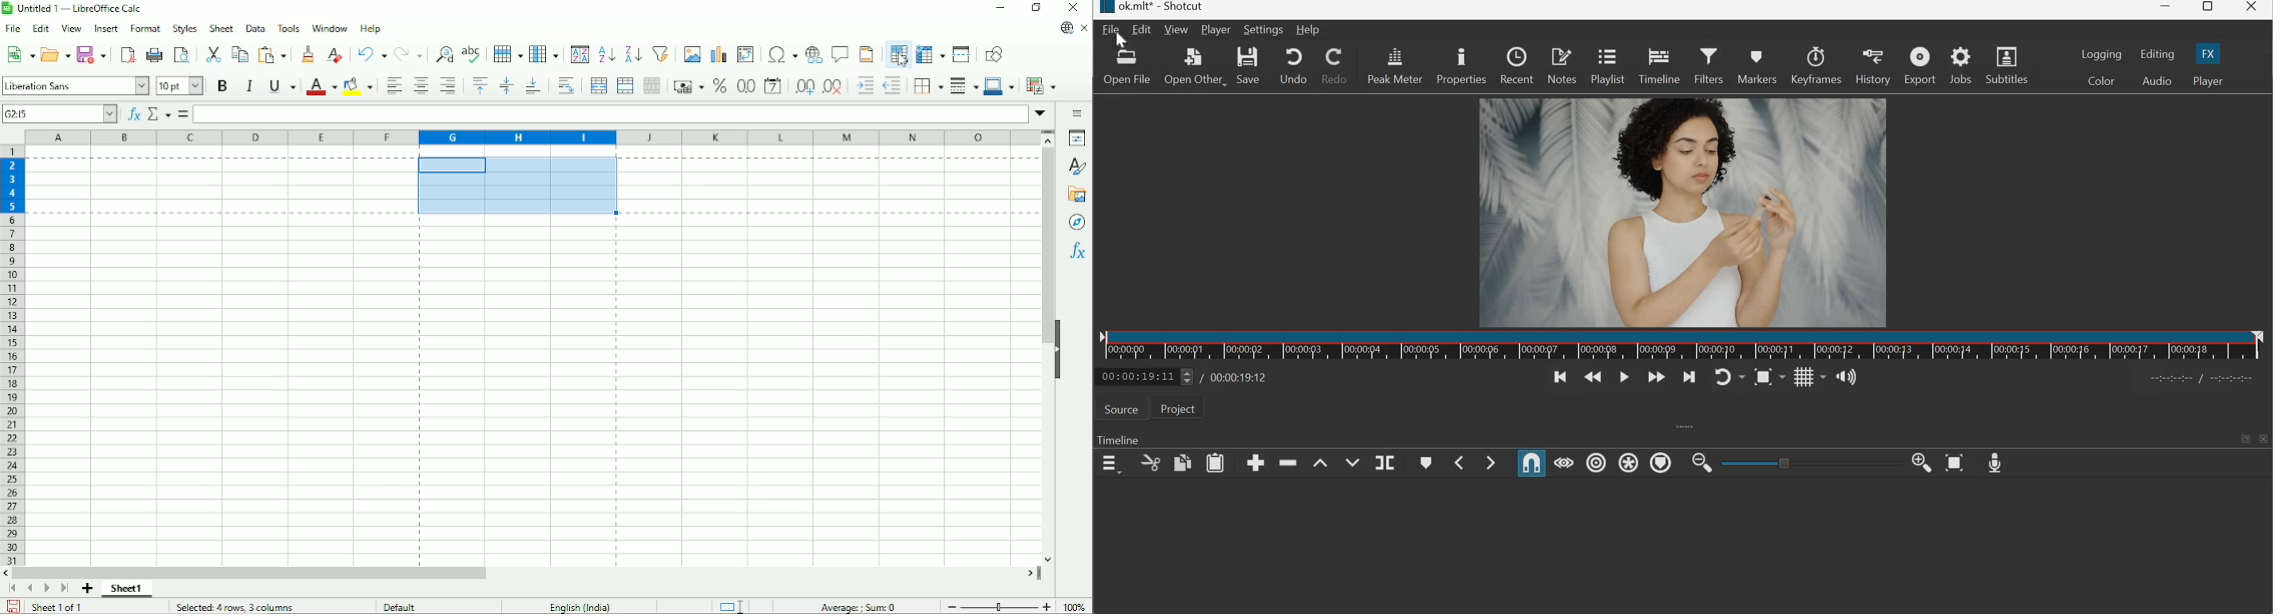 The image size is (2296, 616). What do you see at coordinates (1307, 30) in the screenshot?
I see `Help` at bounding box center [1307, 30].